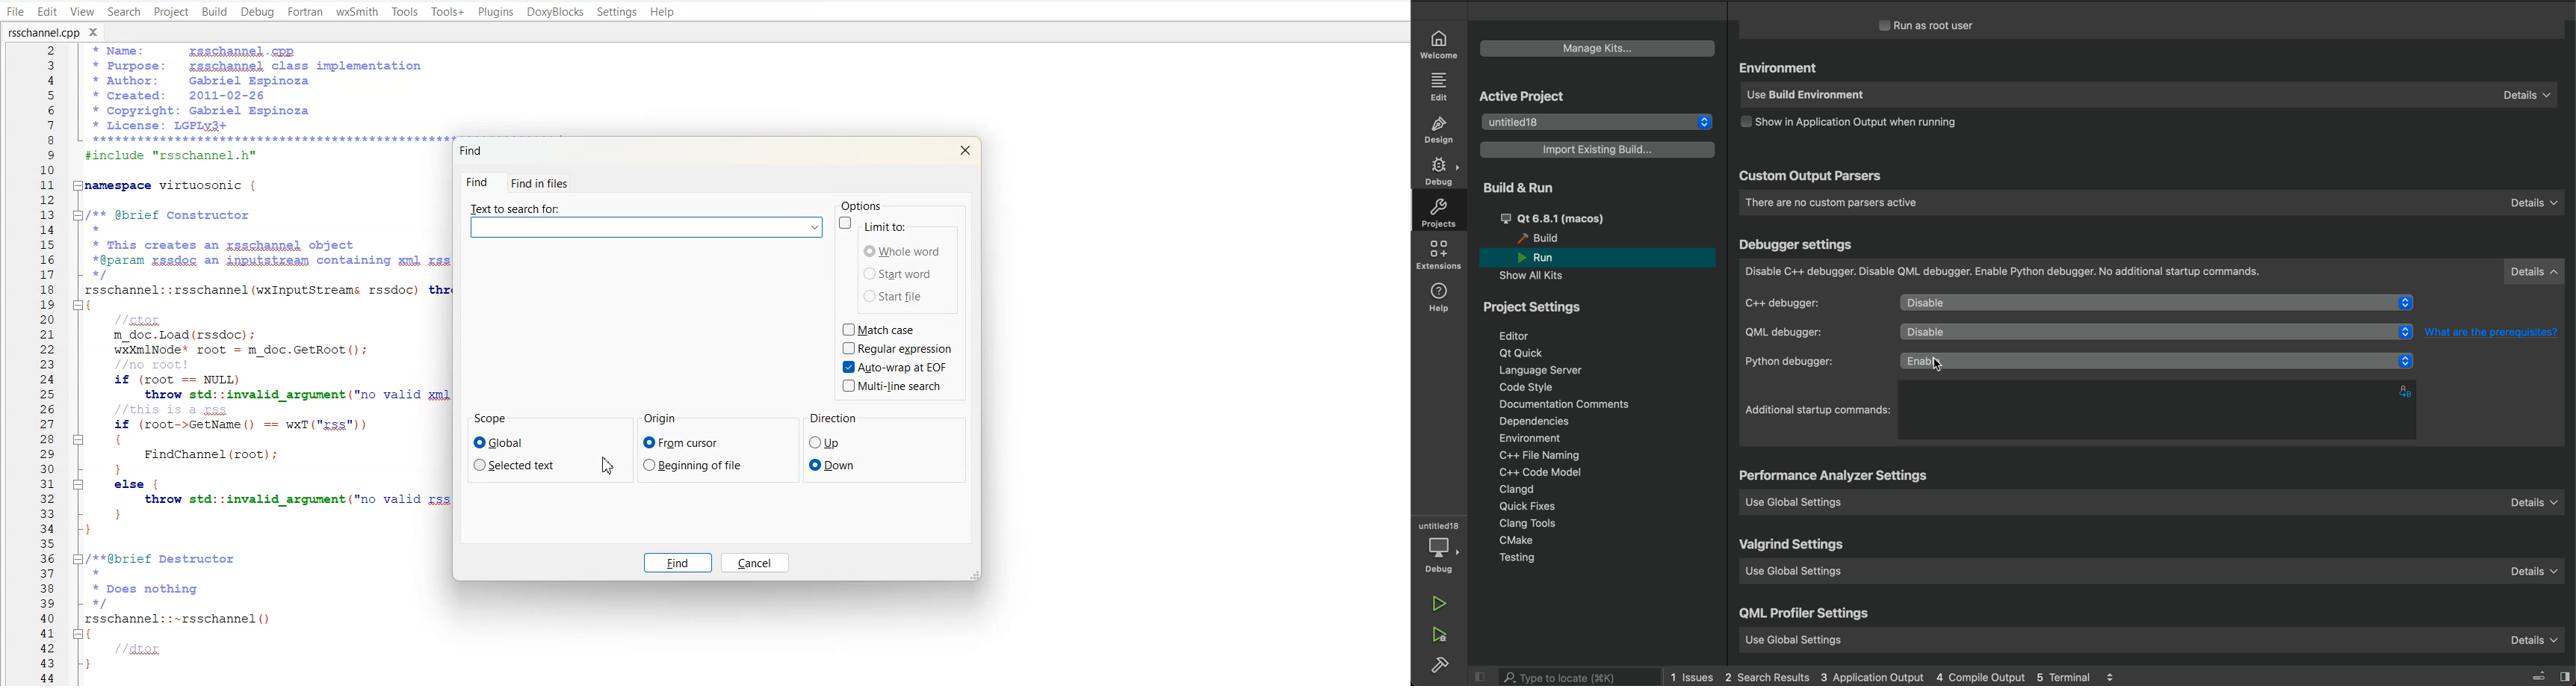 This screenshot has width=2576, height=700. Describe the element at coordinates (833, 419) in the screenshot. I see `Direction` at that location.